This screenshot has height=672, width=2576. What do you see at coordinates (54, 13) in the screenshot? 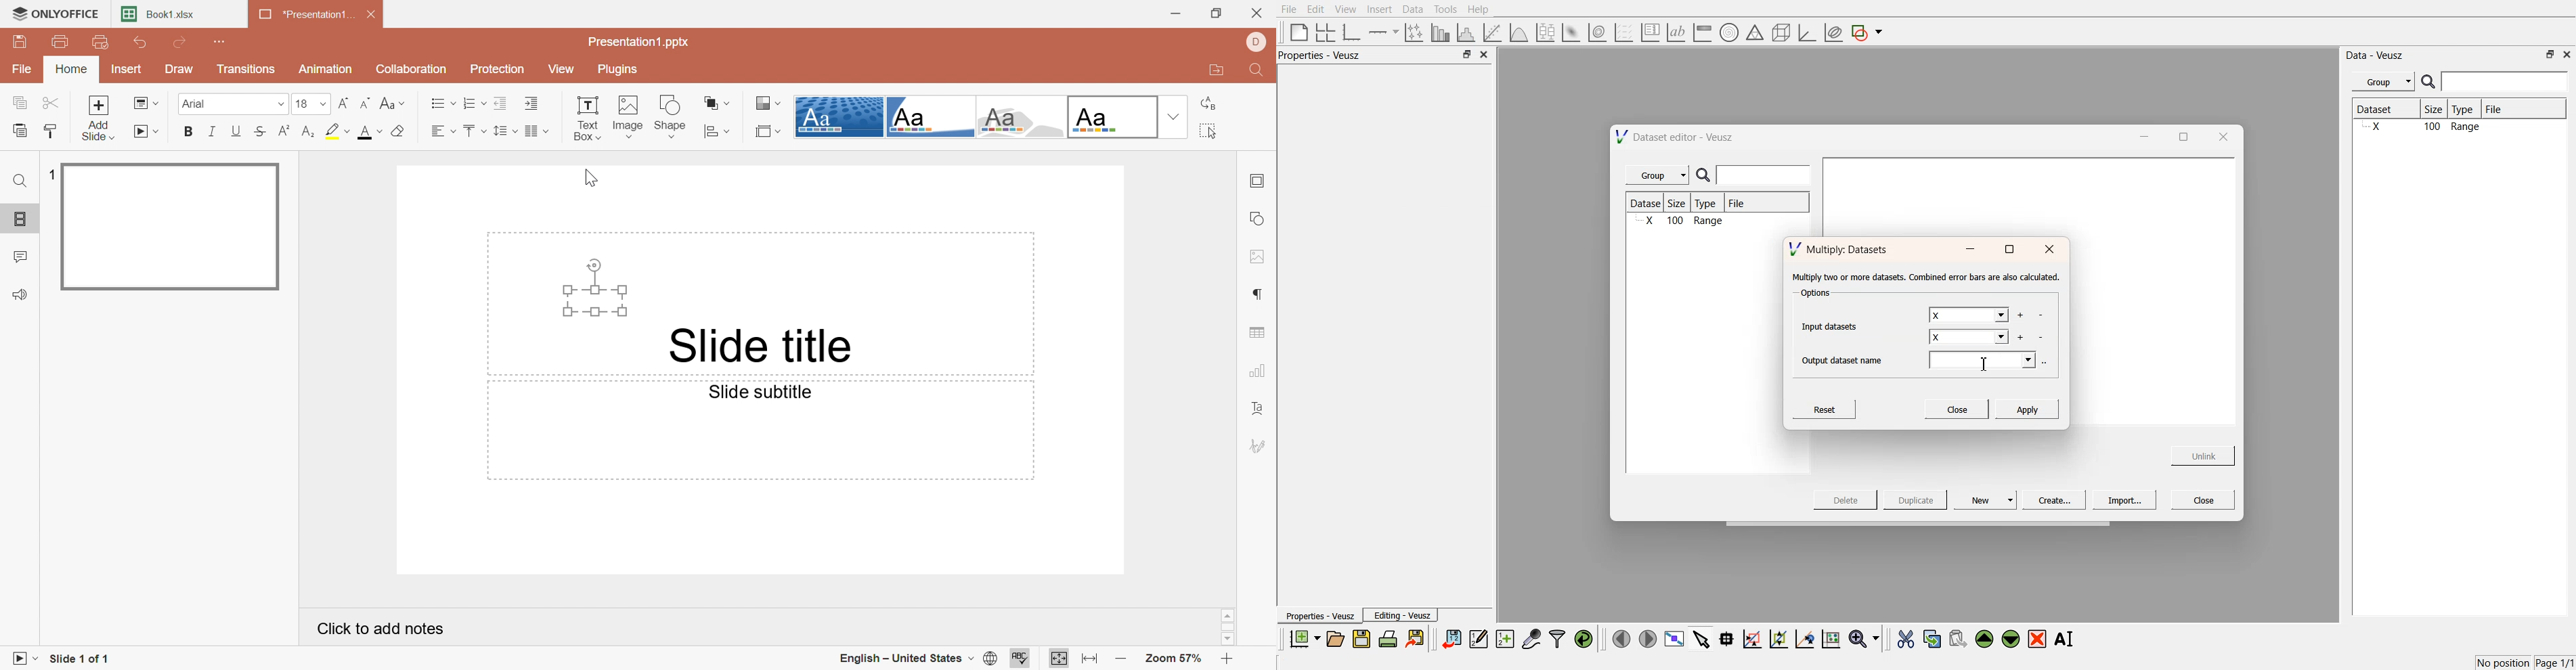
I see `ONLYOFFICE` at bounding box center [54, 13].